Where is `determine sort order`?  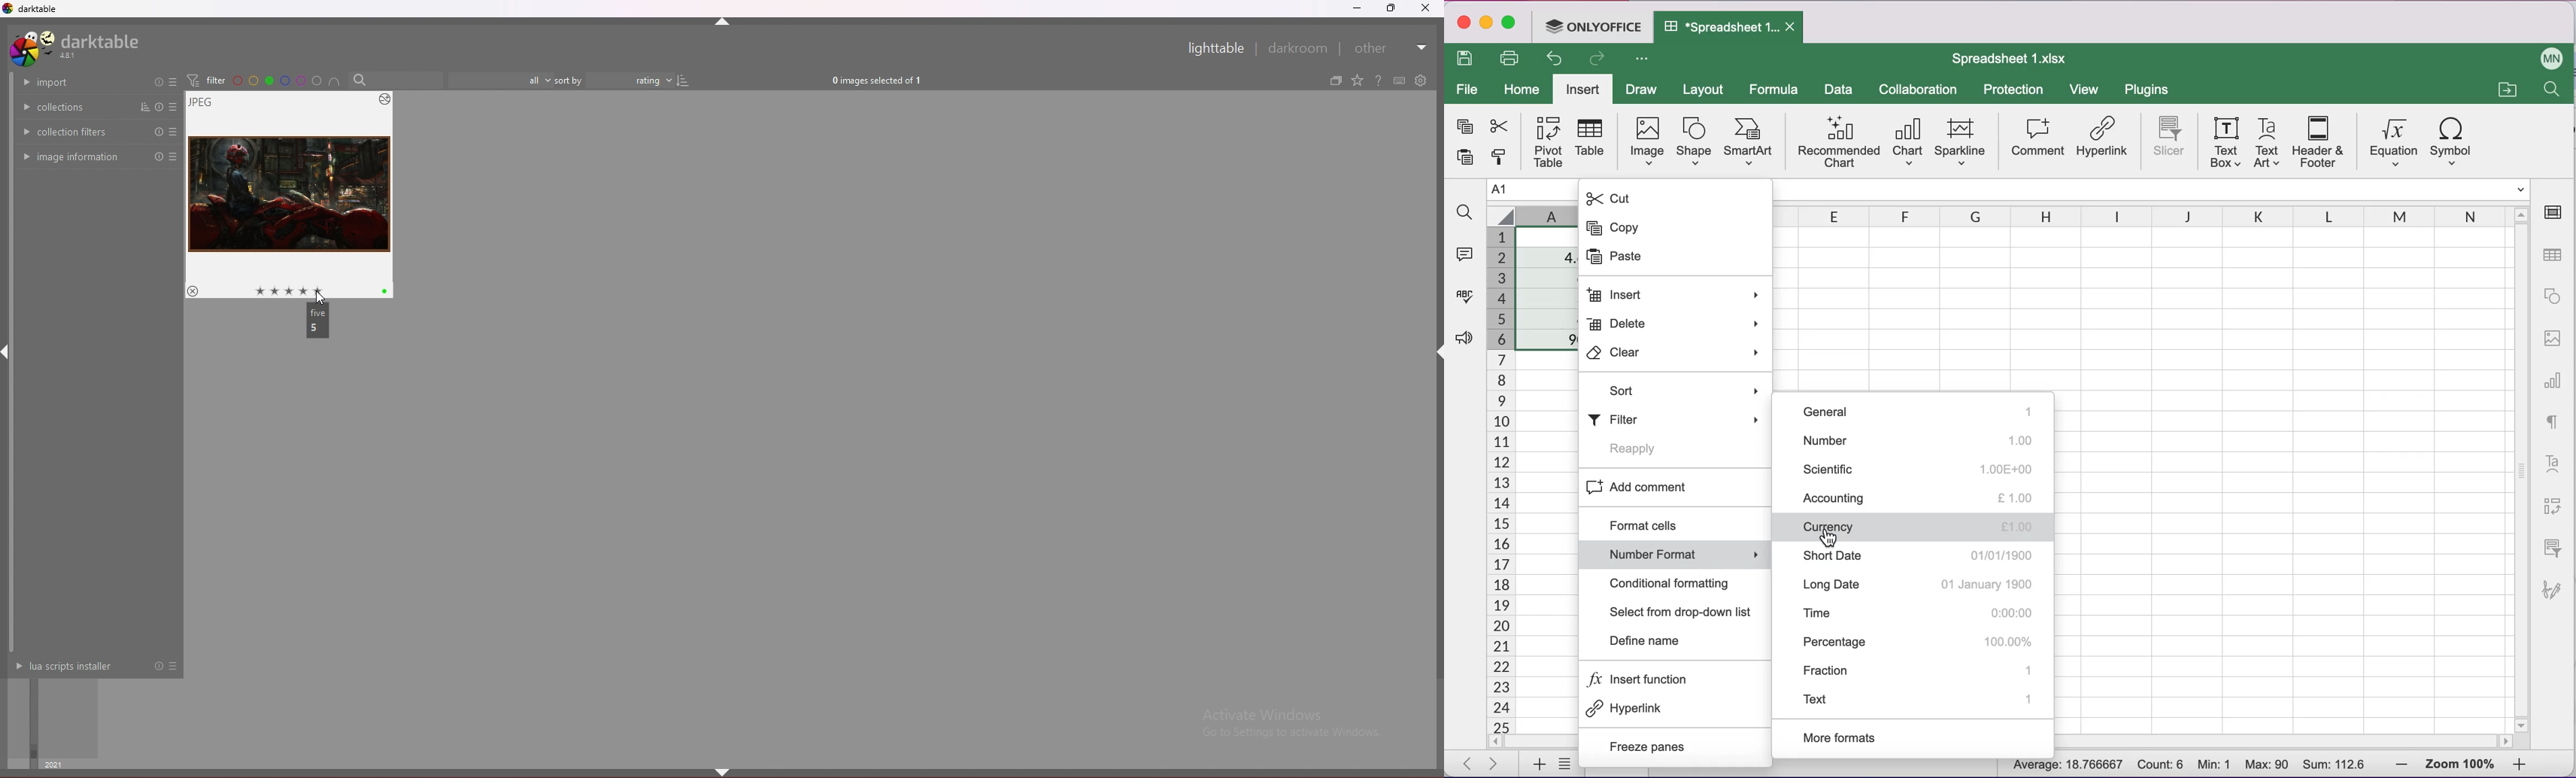
determine sort order is located at coordinates (638, 81).